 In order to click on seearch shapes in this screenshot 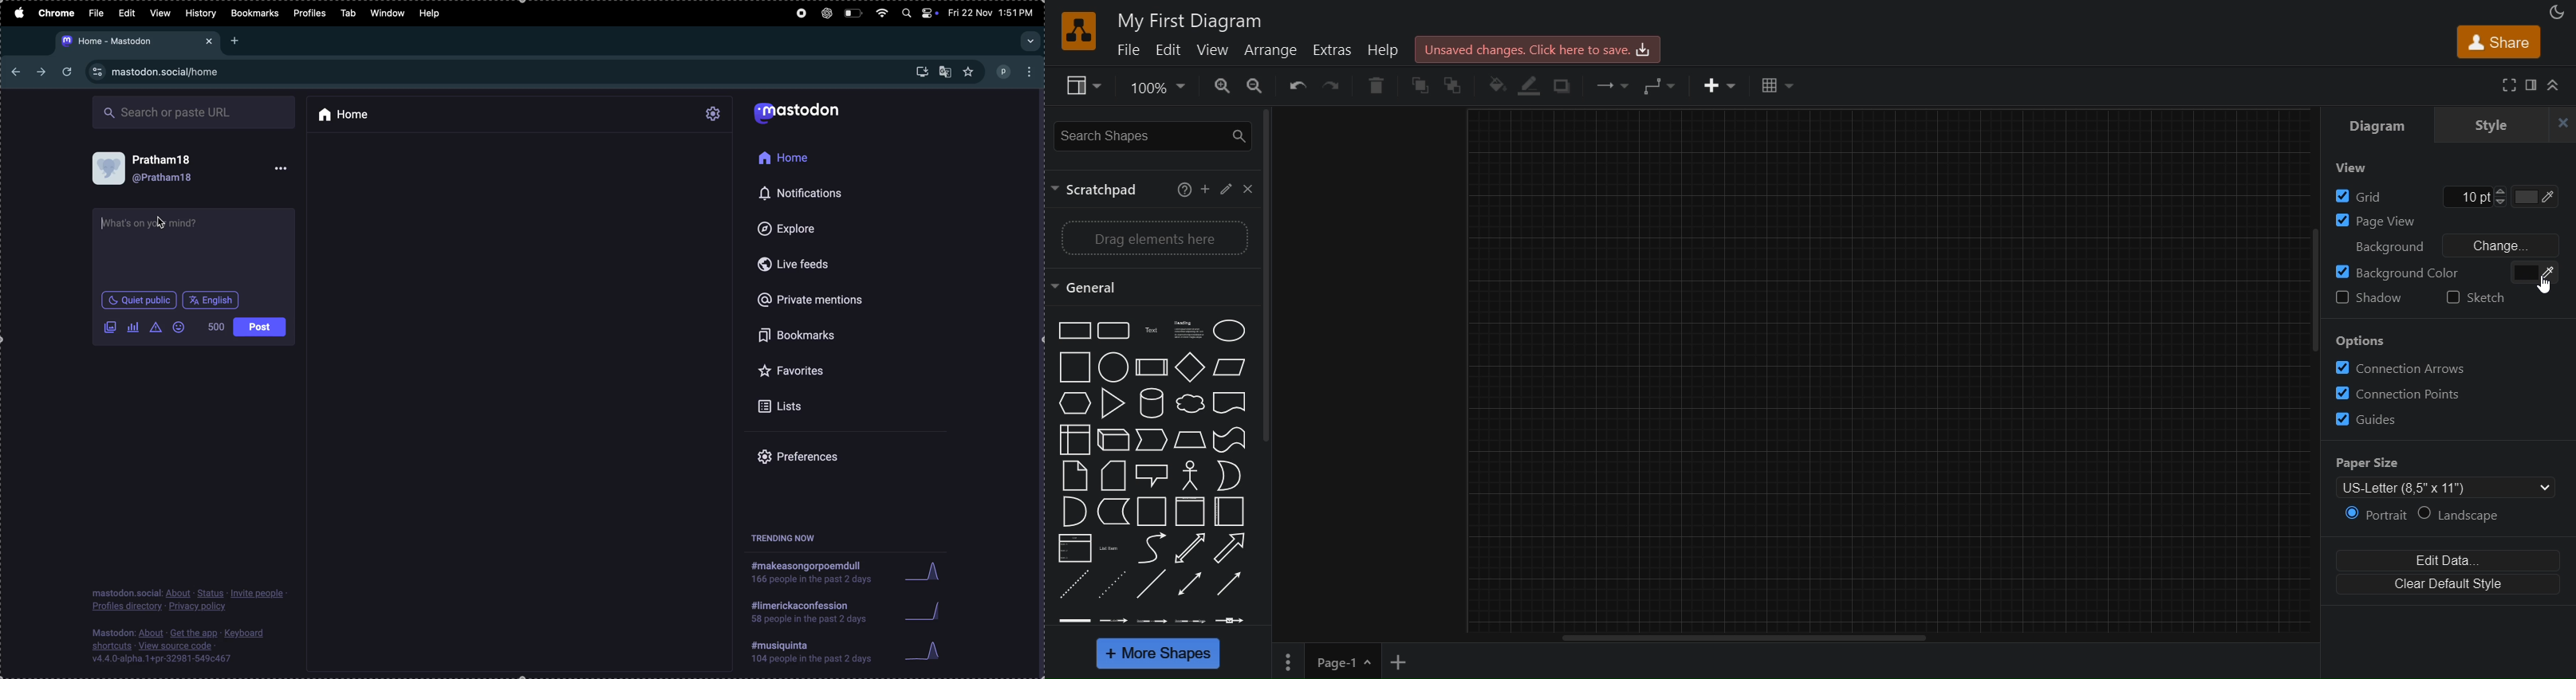, I will do `click(1149, 135)`.